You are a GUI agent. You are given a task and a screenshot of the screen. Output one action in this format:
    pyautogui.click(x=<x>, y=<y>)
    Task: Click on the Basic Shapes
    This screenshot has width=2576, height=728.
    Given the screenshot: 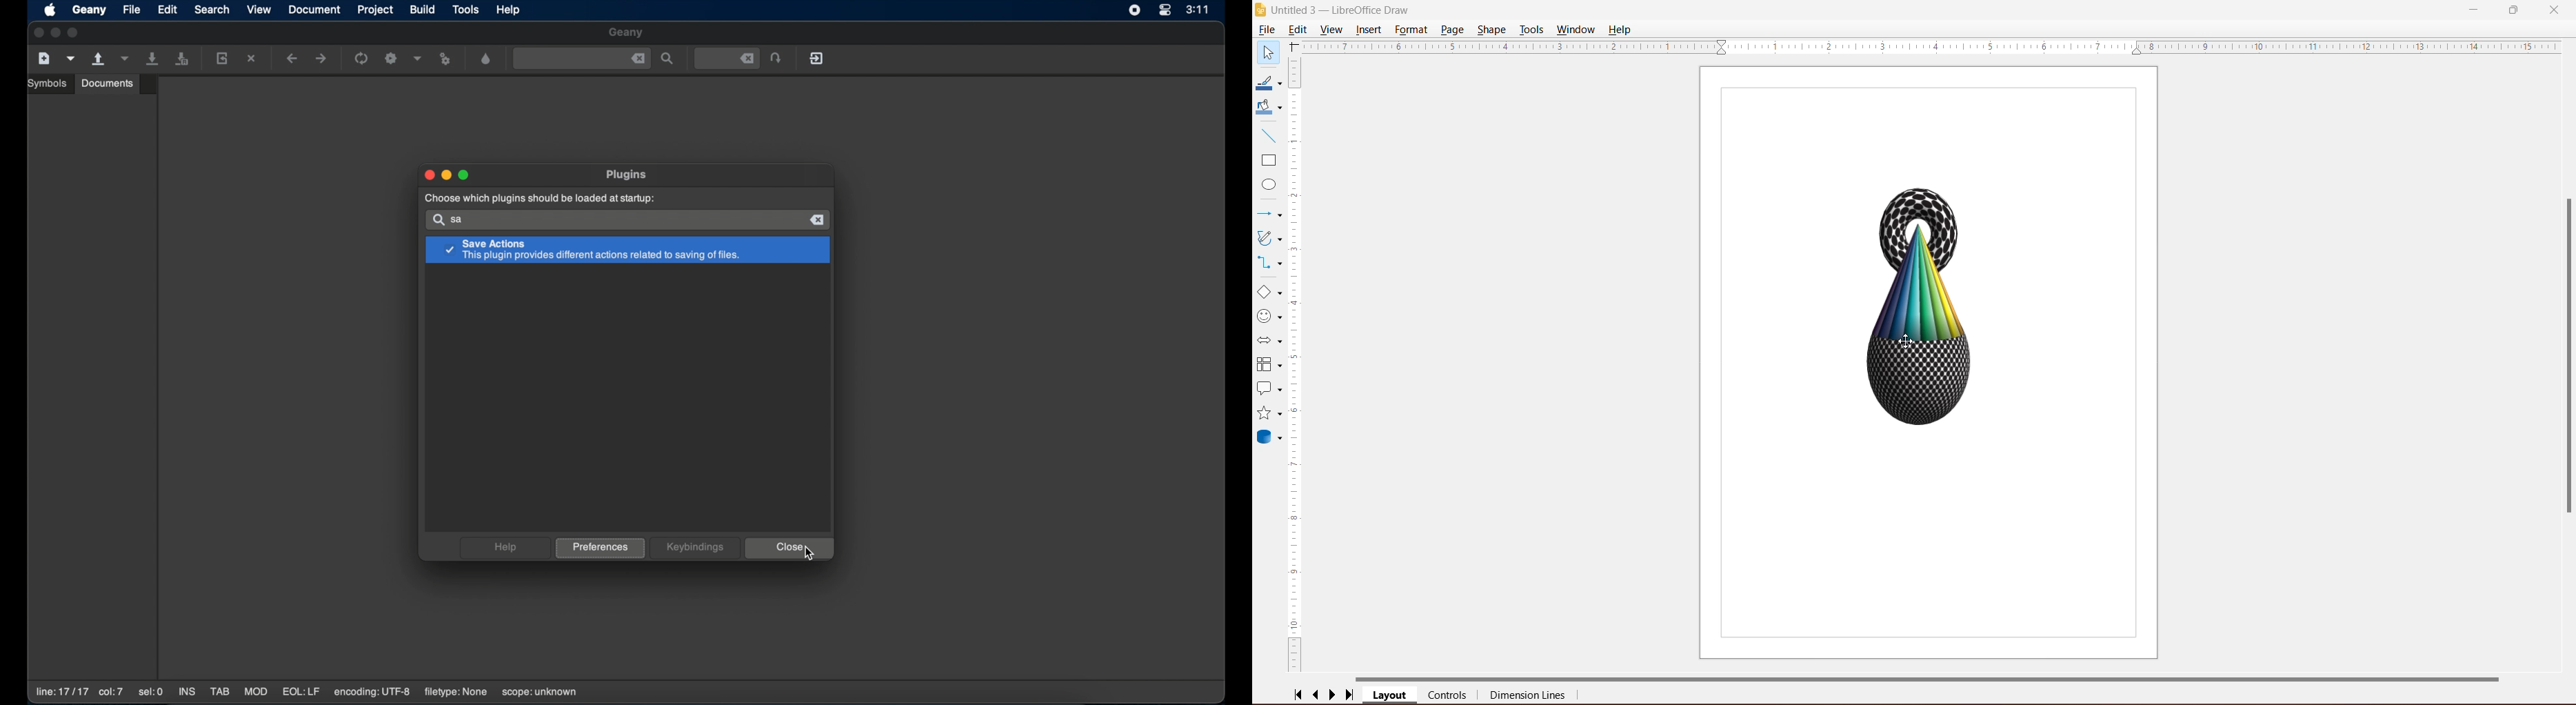 What is the action you would take?
    pyautogui.click(x=1269, y=292)
    